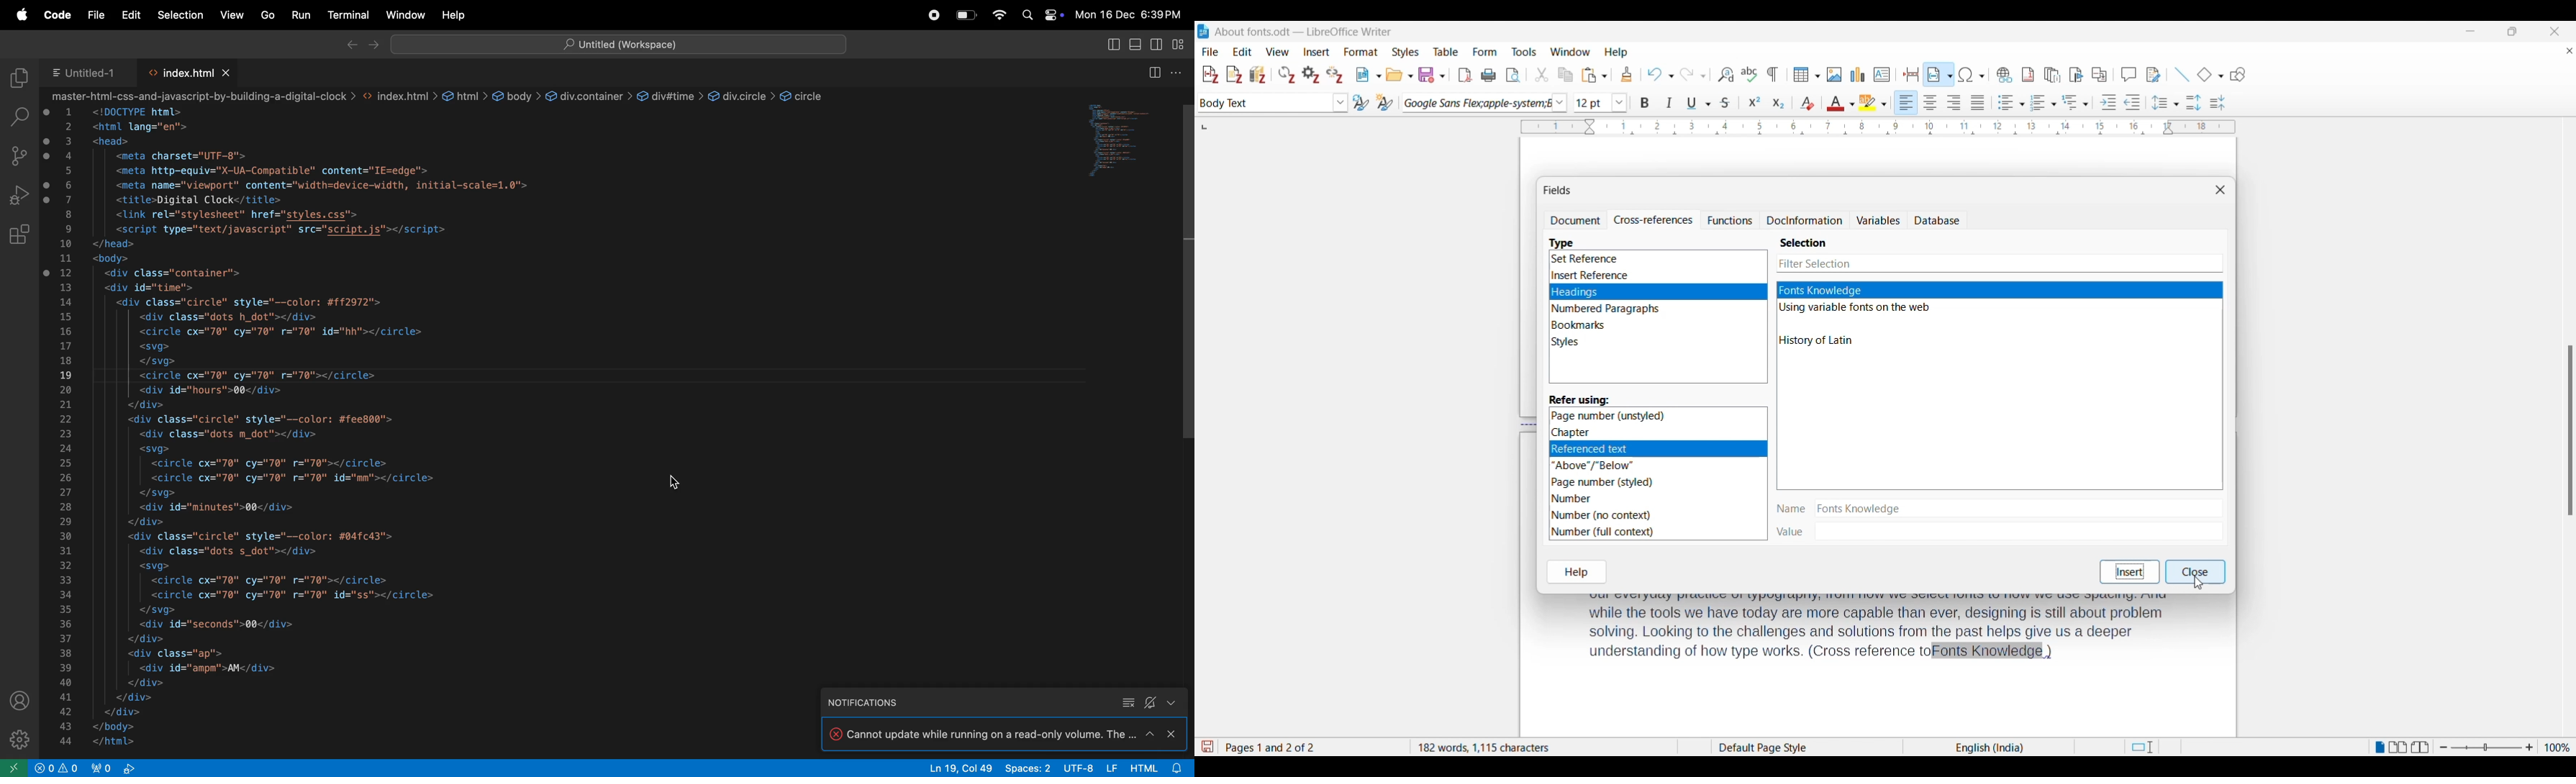 Image resolution: width=2576 pixels, height=784 pixels. What do you see at coordinates (1606, 533) in the screenshot?
I see `Number (full context)` at bounding box center [1606, 533].